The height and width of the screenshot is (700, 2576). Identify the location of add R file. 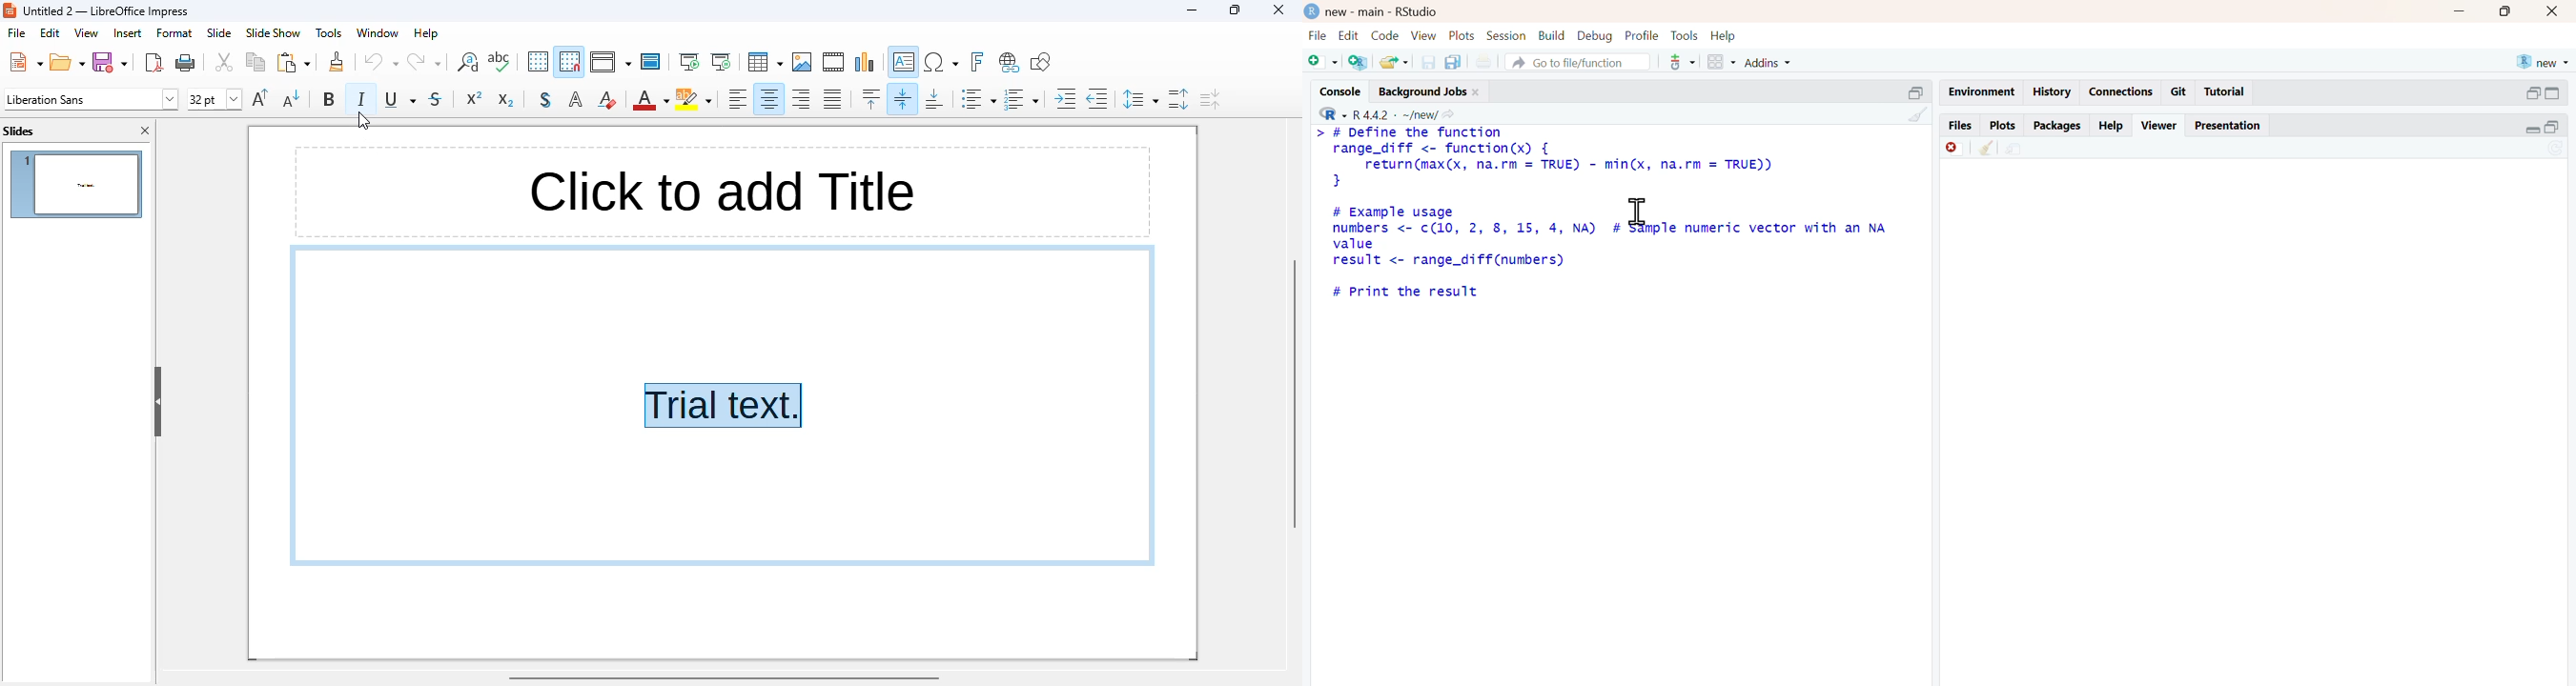
(1359, 63).